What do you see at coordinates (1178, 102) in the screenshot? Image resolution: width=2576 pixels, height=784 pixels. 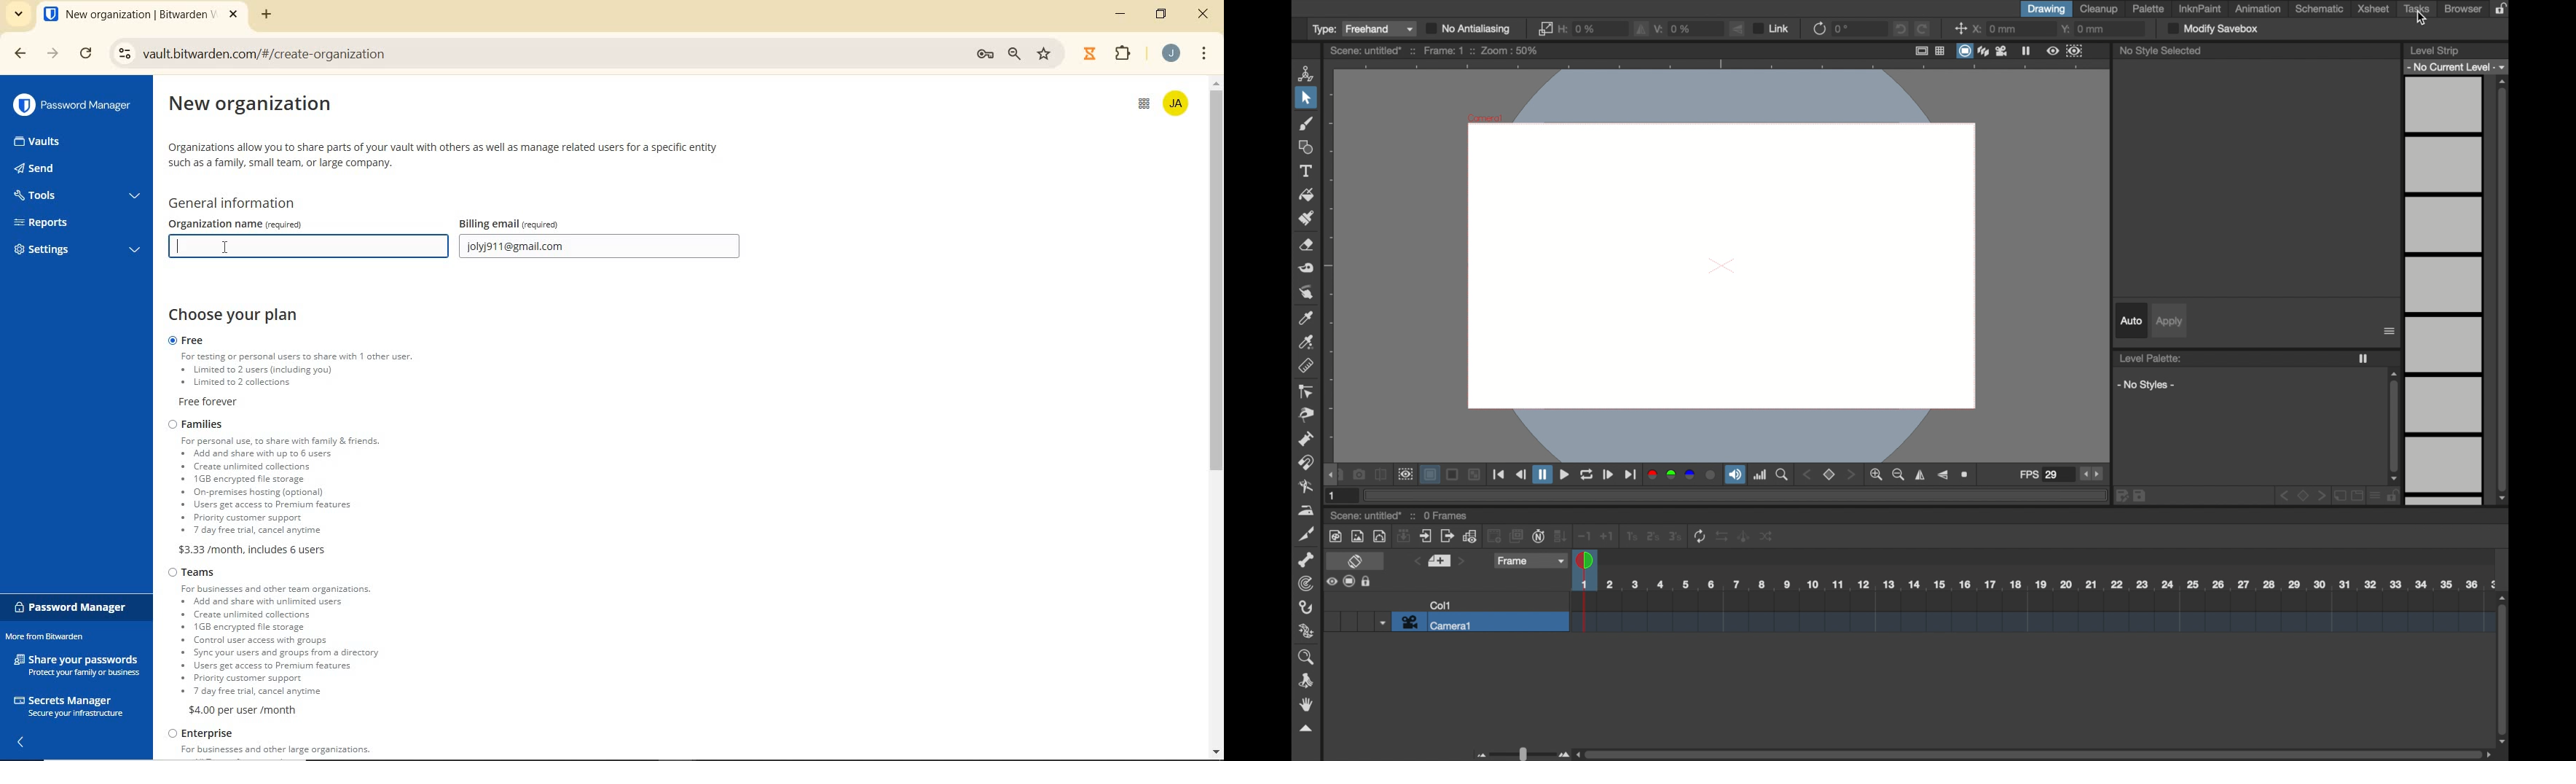 I see `account name` at bounding box center [1178, 102].